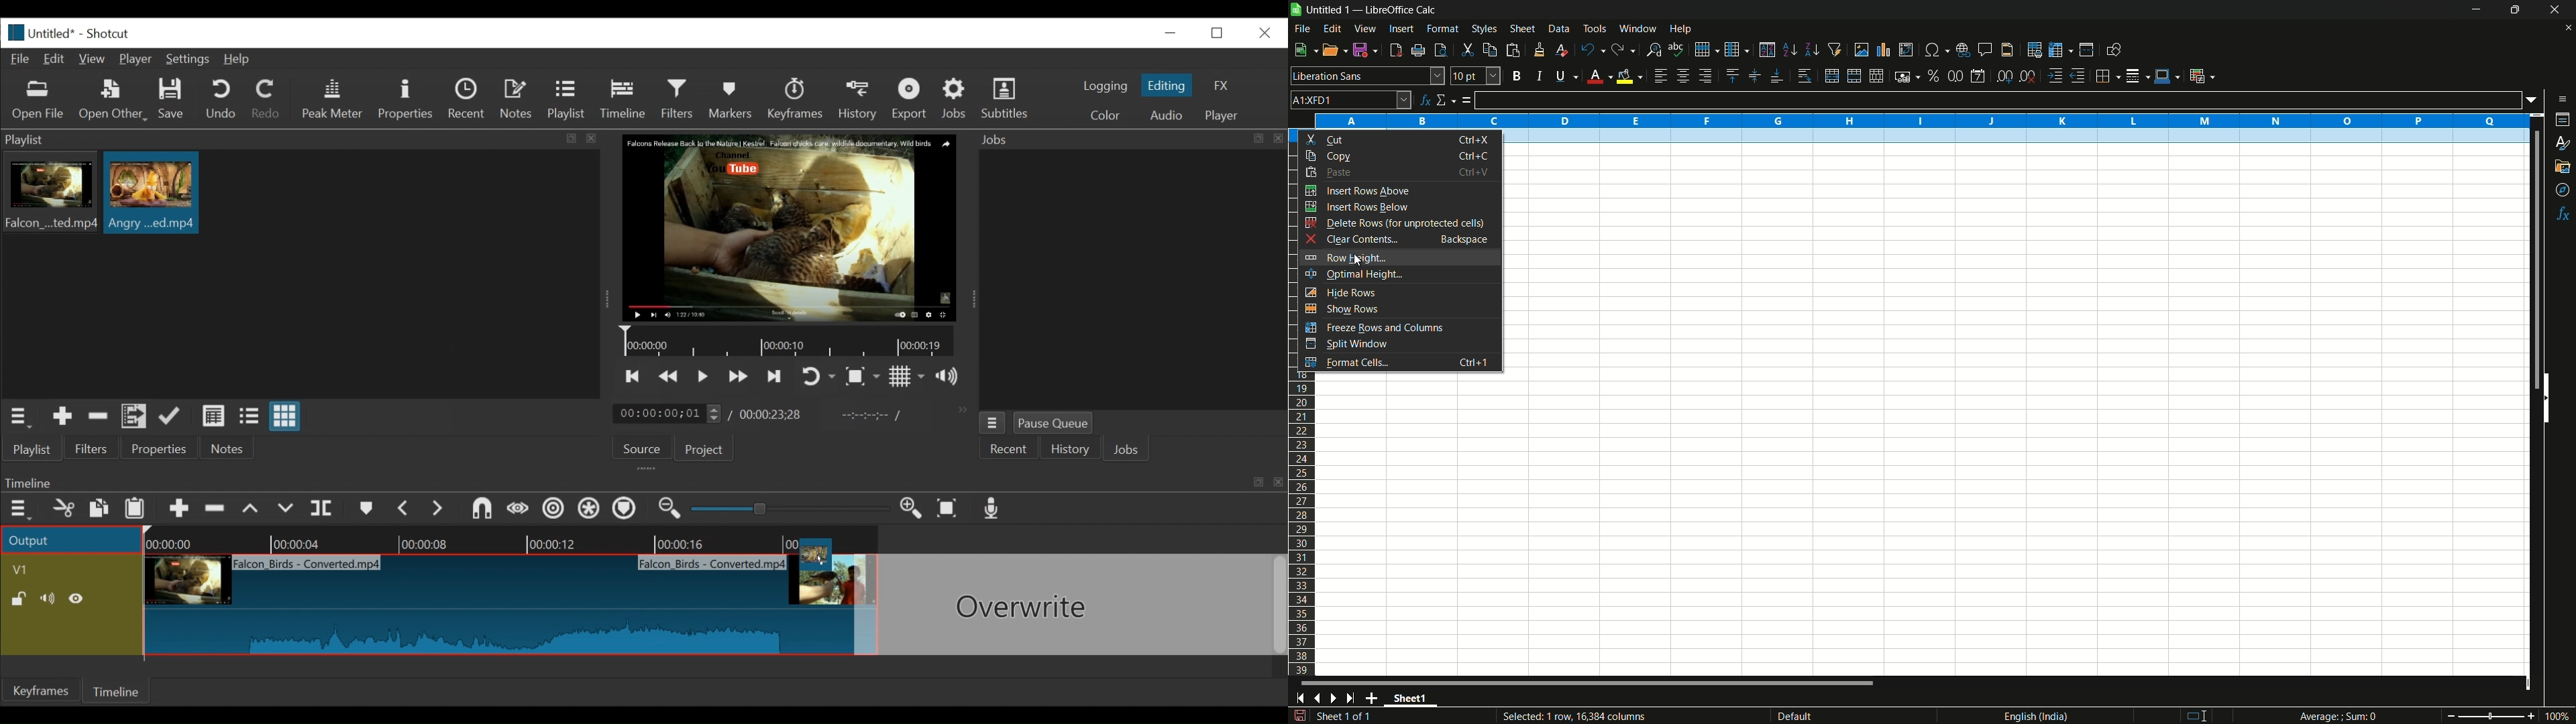 The height and width of the screenshot is (728, 2576). I want to click on view menu, so click(1366, 29).